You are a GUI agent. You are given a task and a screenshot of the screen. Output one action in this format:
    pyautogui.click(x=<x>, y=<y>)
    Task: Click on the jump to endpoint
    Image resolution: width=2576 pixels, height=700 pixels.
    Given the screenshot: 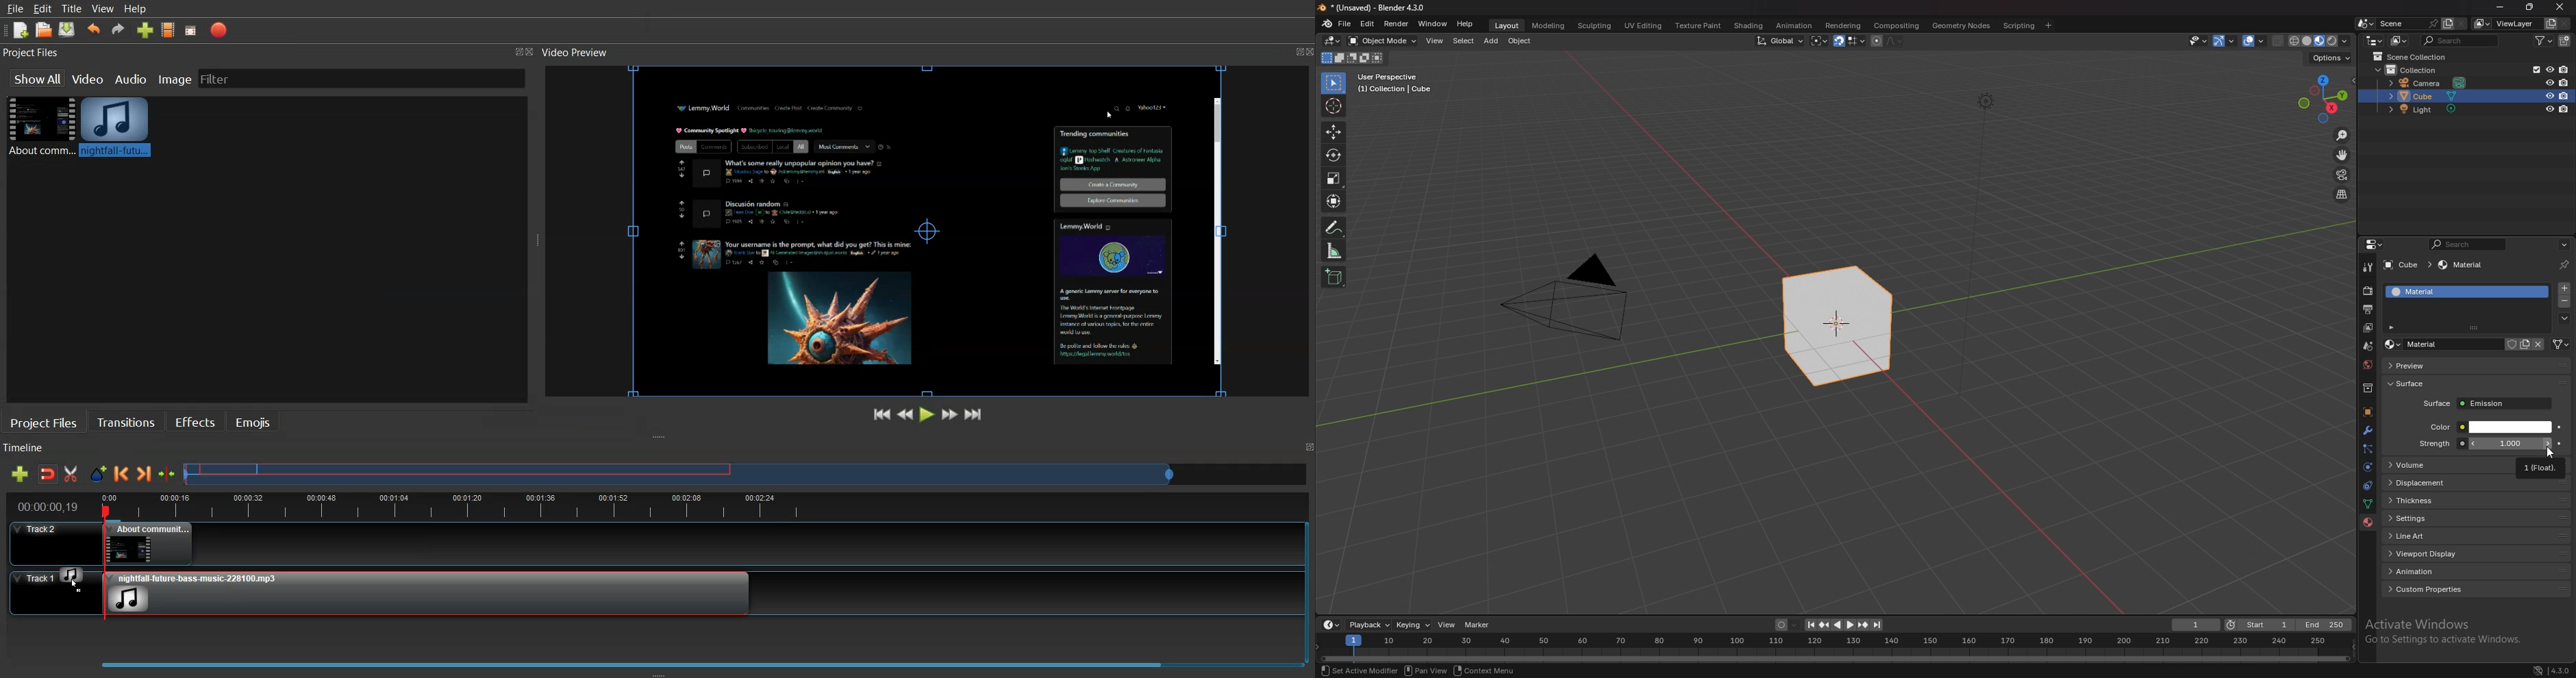 What is the action you would take?
    pyautogui.click(x=1808, y=625)
    